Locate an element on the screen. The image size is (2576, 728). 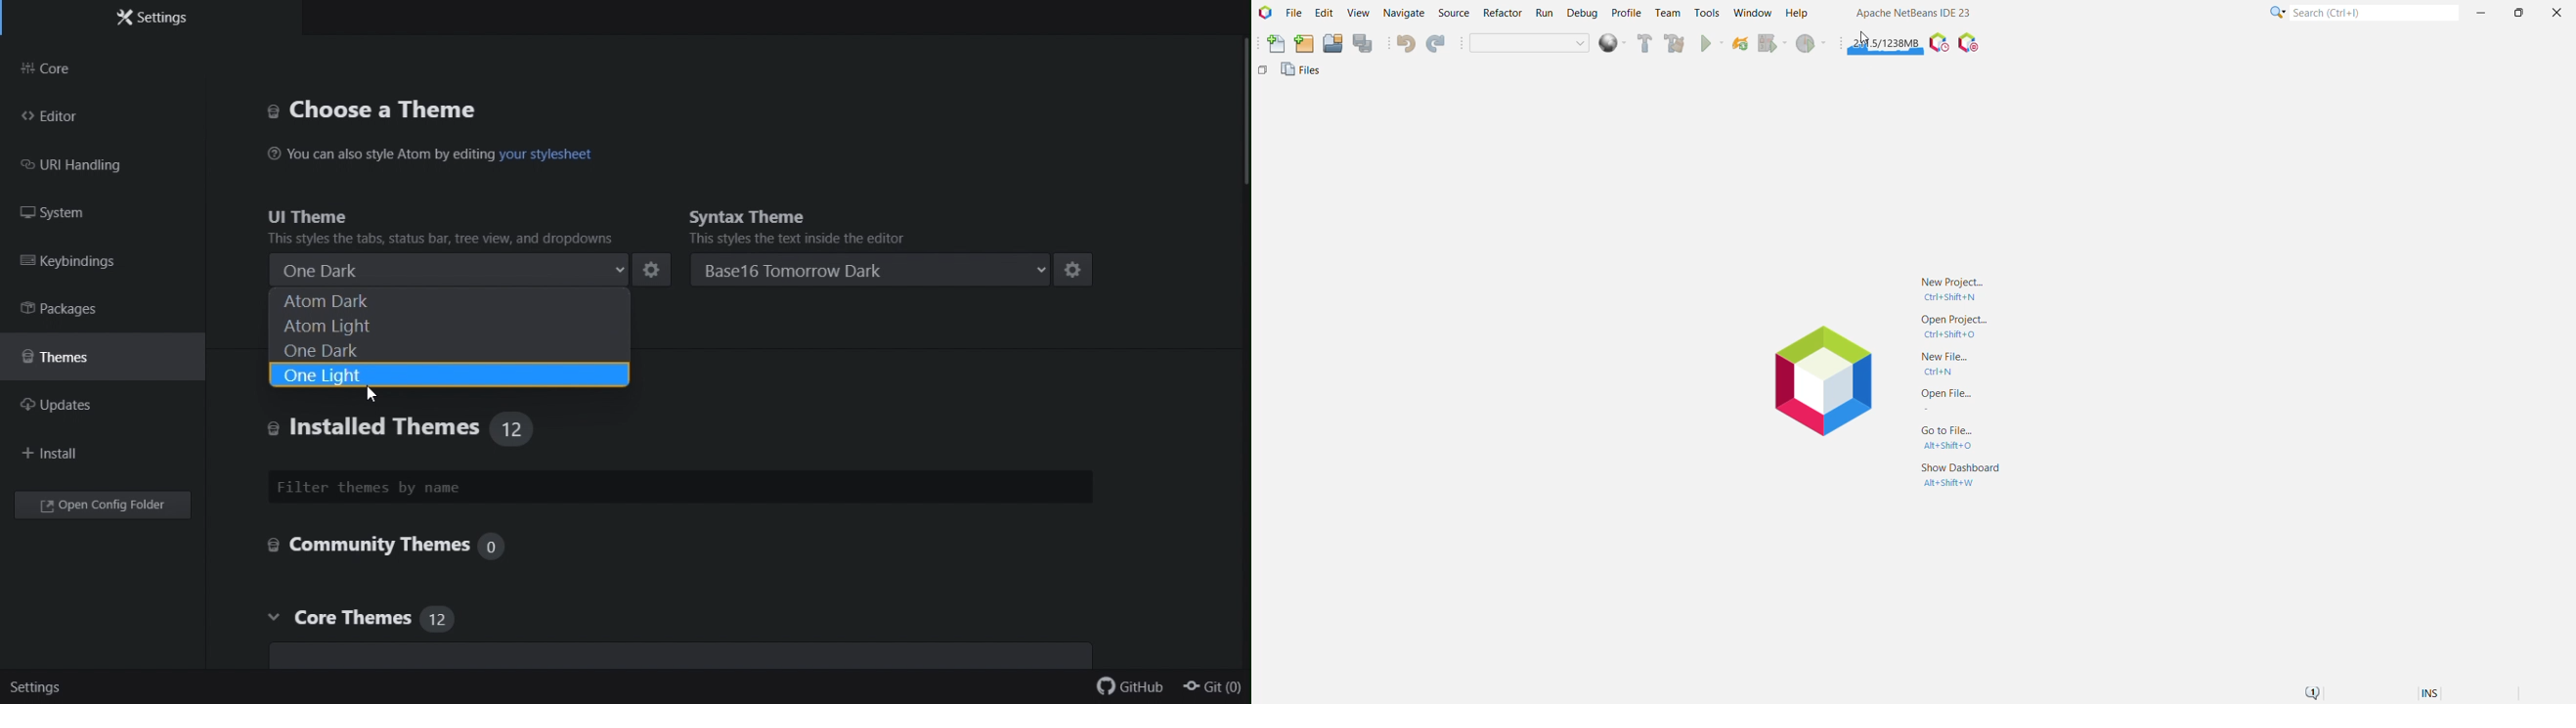
New File is located at coordinates (1273, 45).